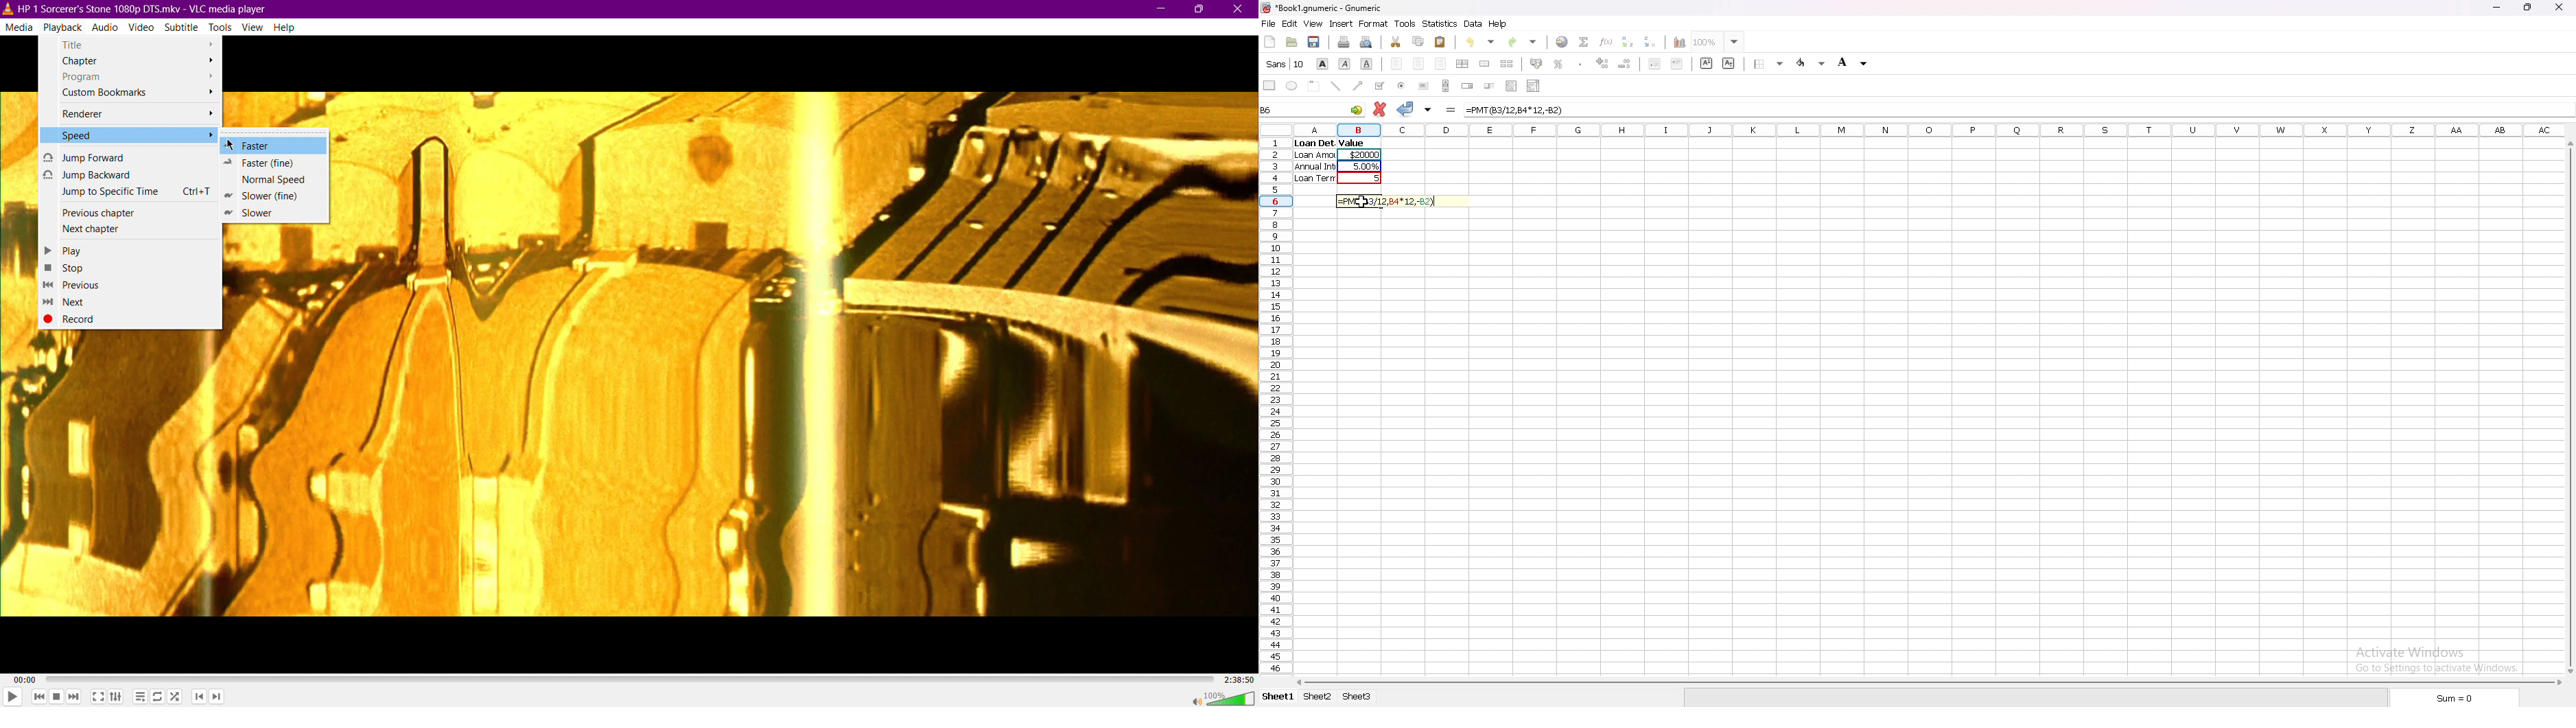 The height and width of the screenshot is (728, 2576). I want to click on Skip Back, so click(38, 697).